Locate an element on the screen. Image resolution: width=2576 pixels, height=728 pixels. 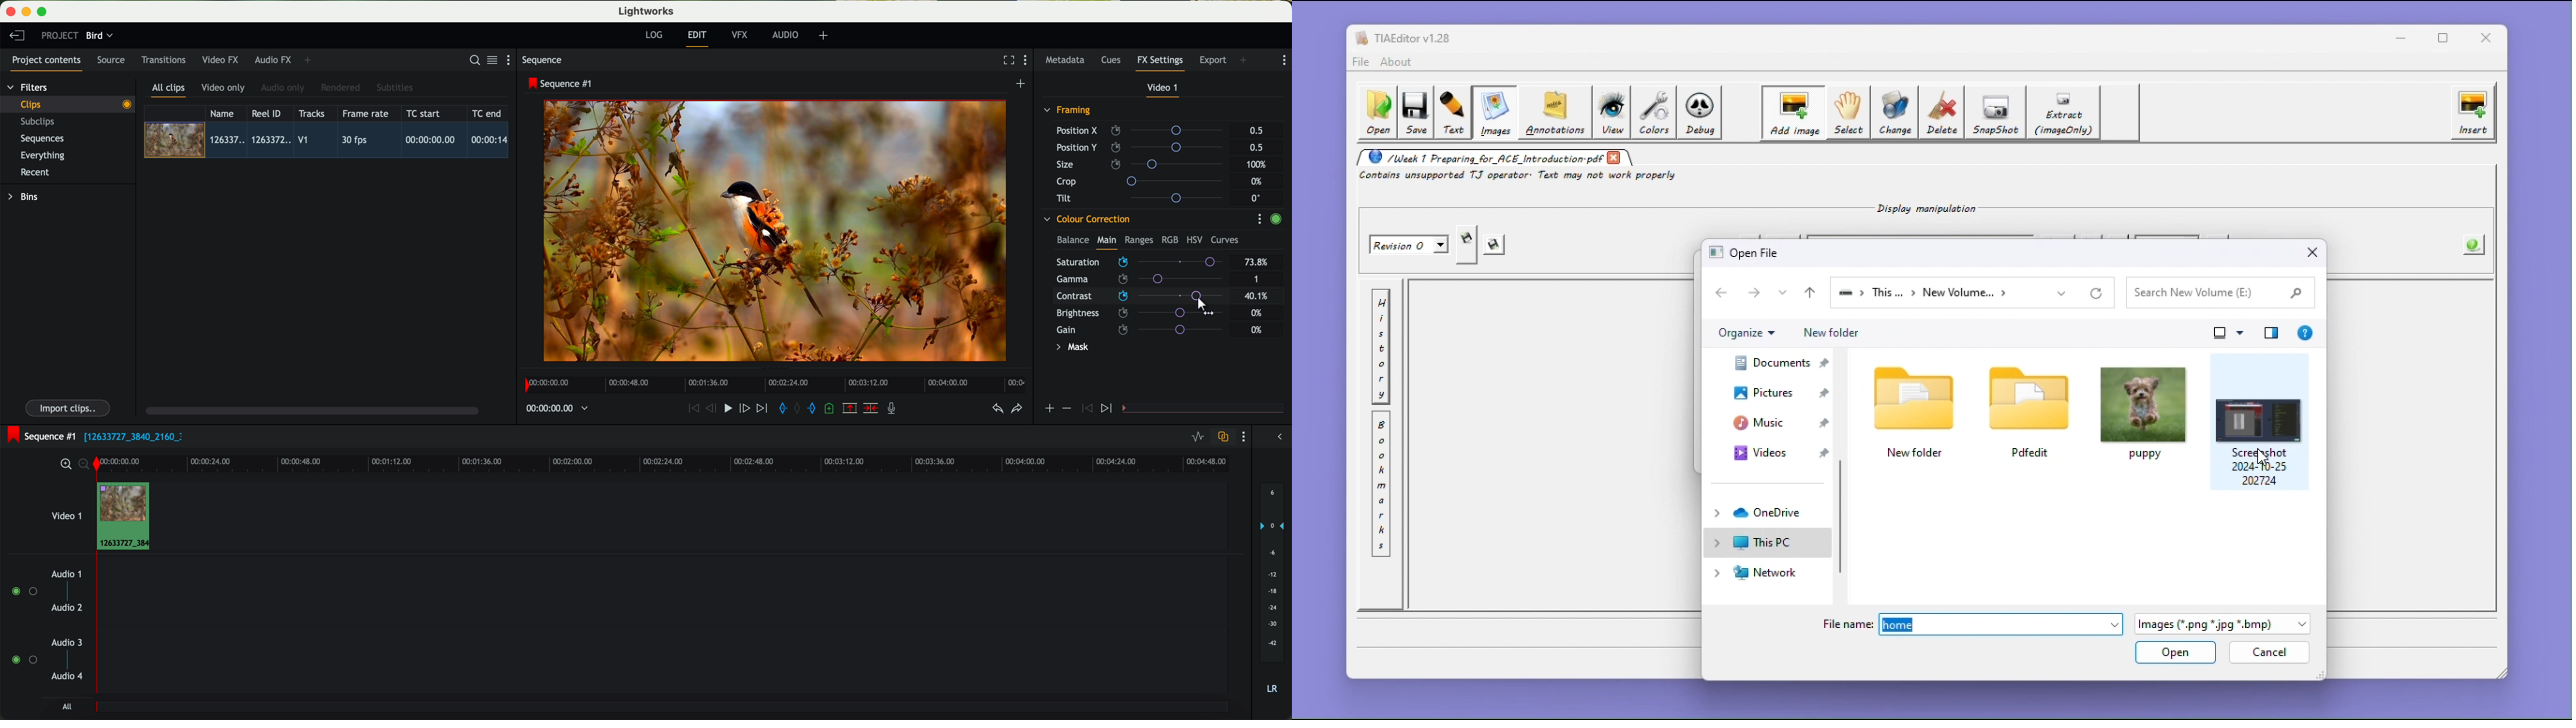
drag video to video track 1 is located at coordinates (128, 517).